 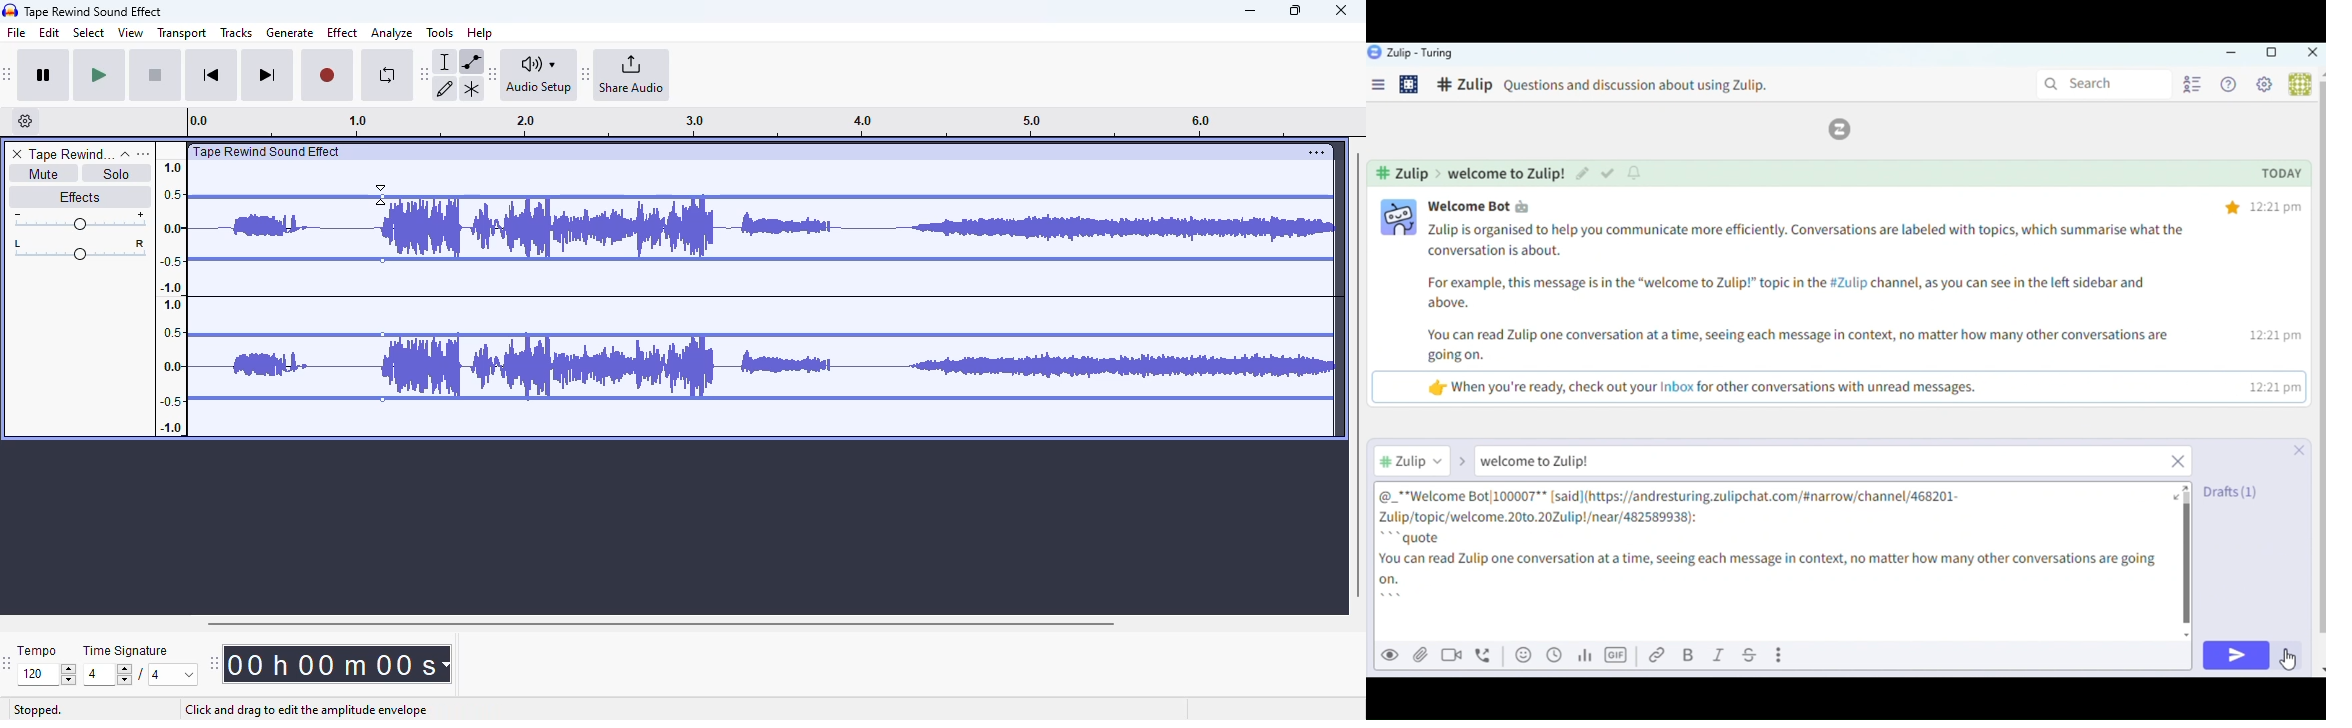 What do you see at coordinates (8, 74) in the screenshot?
I see `Move audacity transport toolbar` at bounding box center [8, 74].